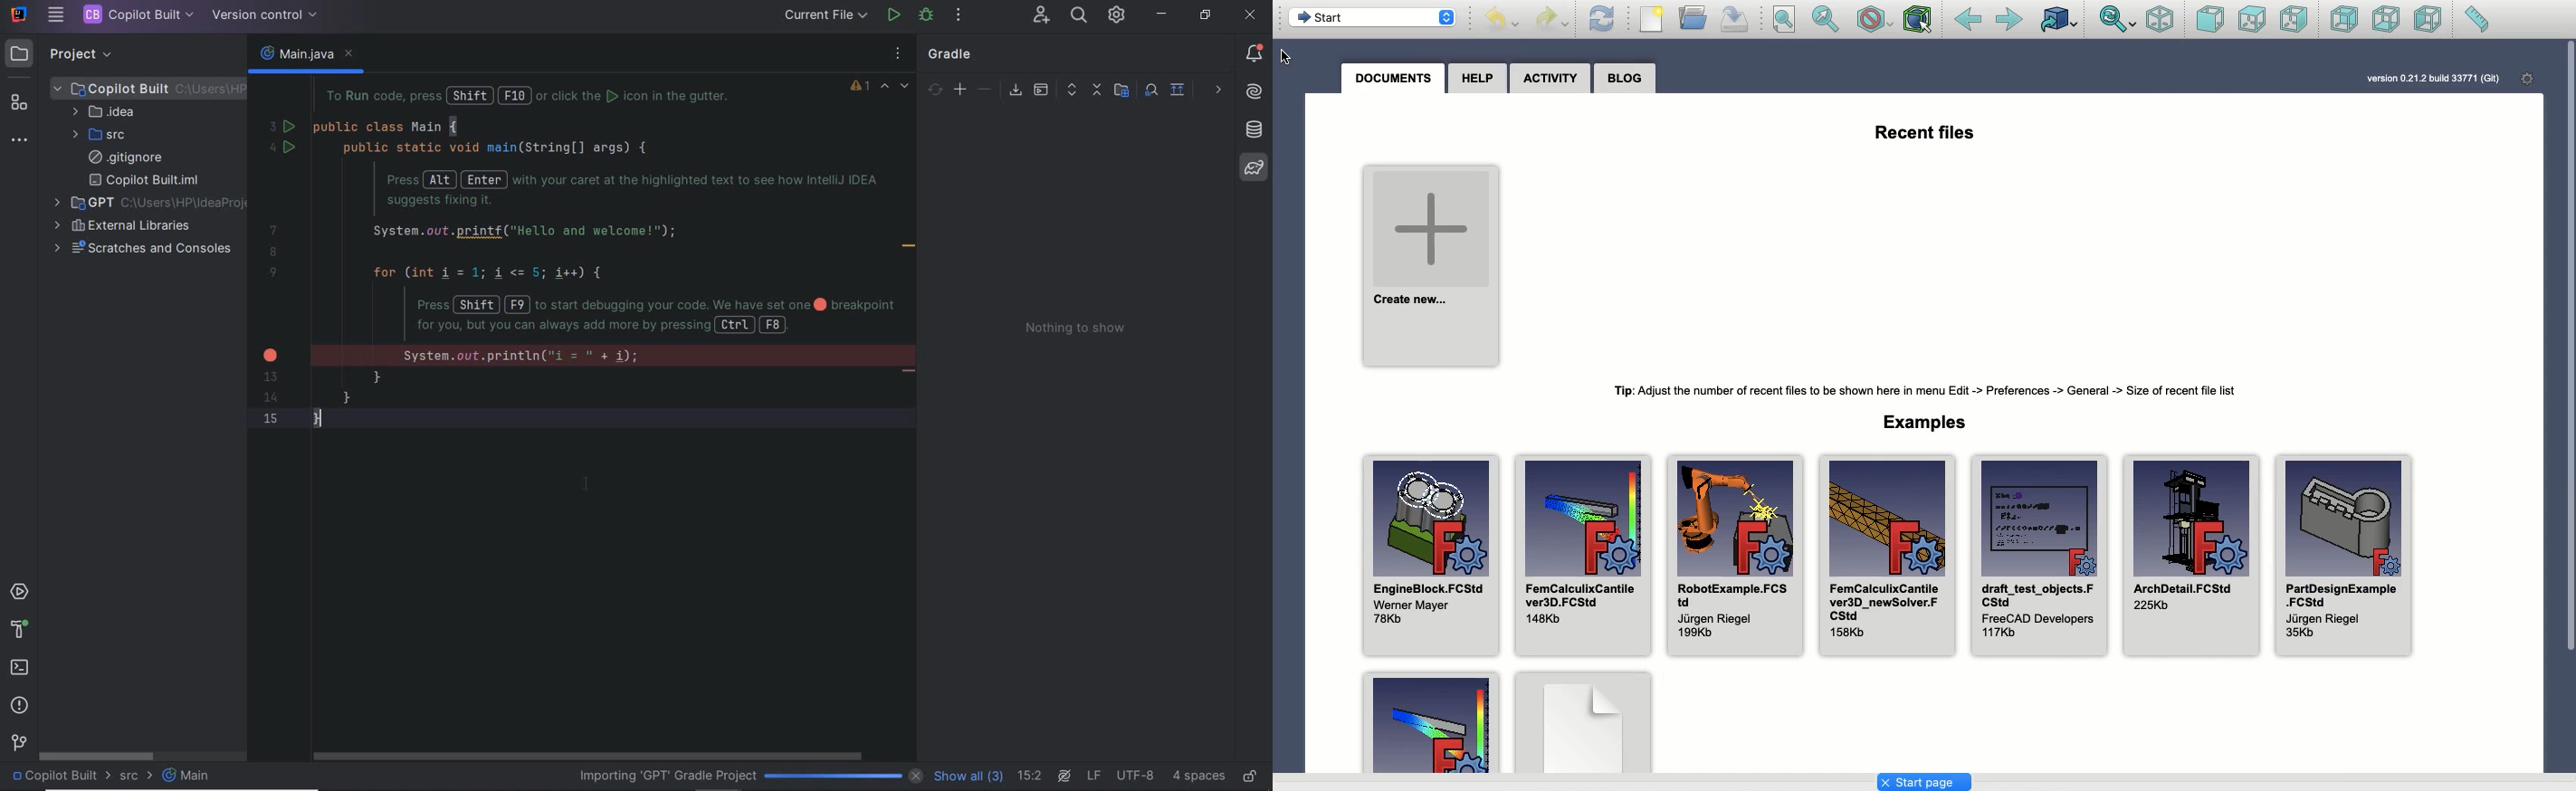 This screenshot has width=2576, height=812. Describe the element at coordinates (1432, 267) in the screenshot. I see `Create new` at that location.